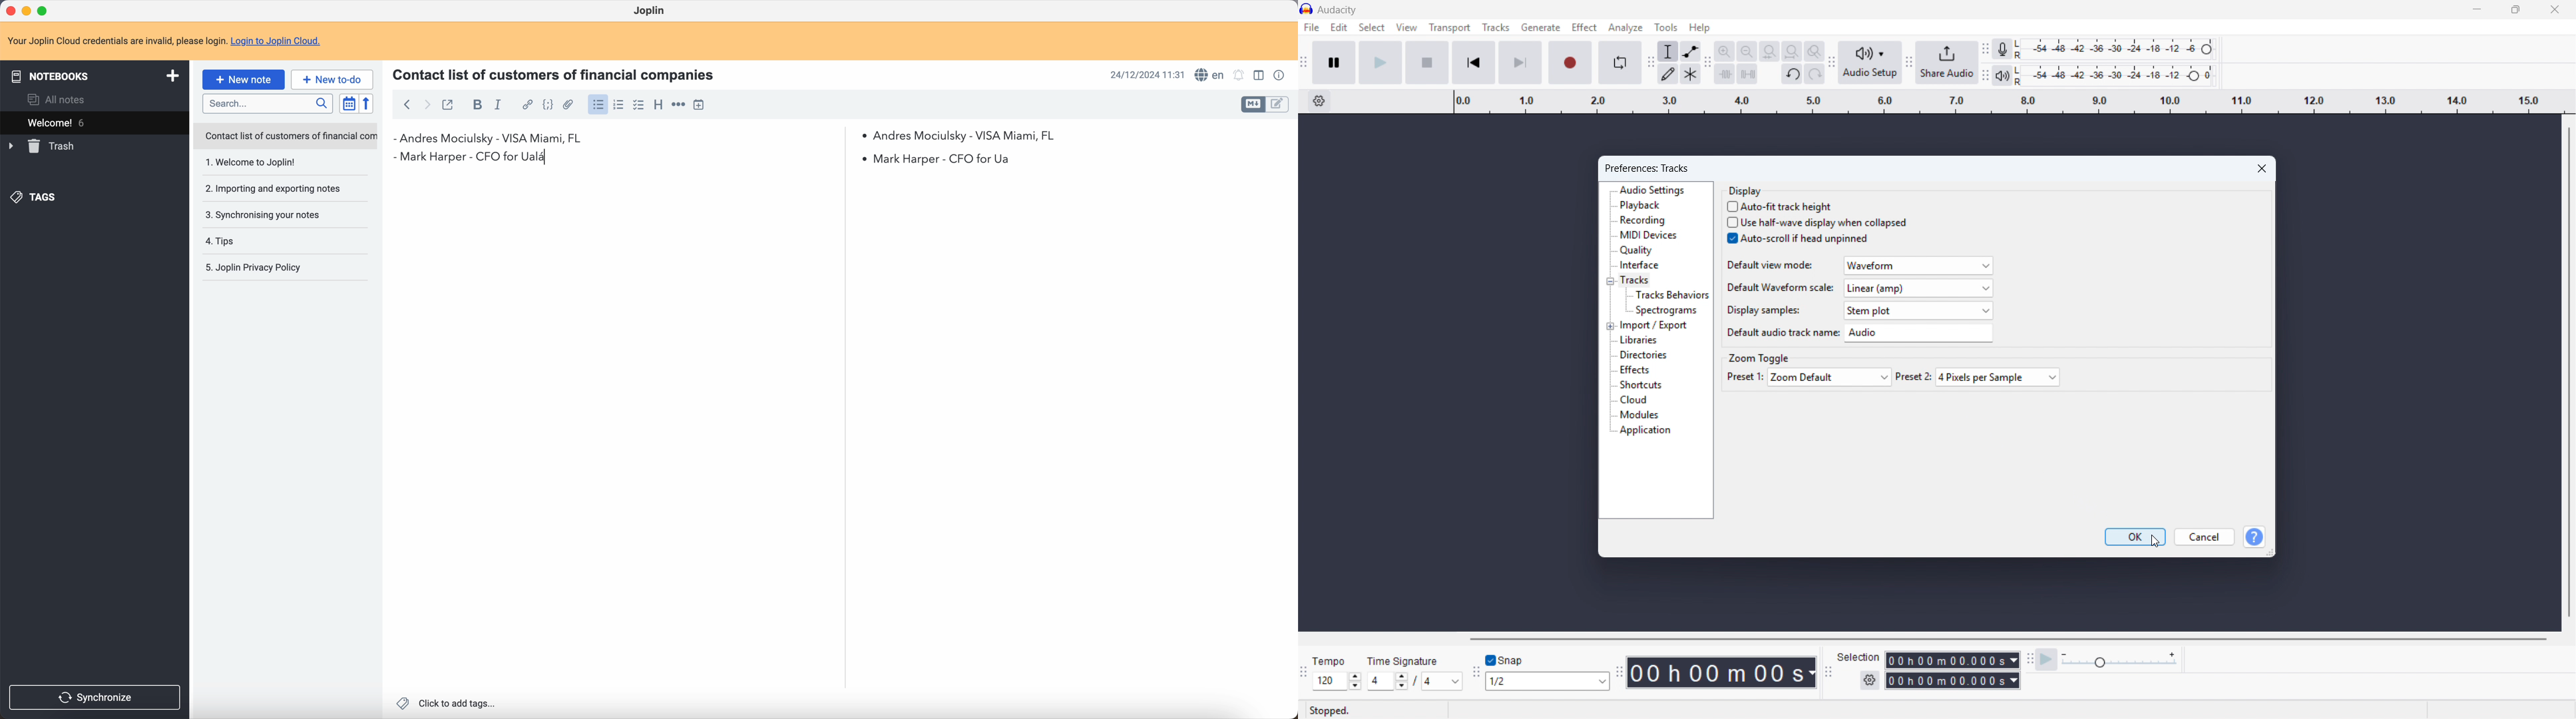 Image resolution: width=2576 pixels, height=728 pixels. What do you see at coordinates (2476, 10) in the screenshot?
I see `minimize` at bounding box center [2476, 10].